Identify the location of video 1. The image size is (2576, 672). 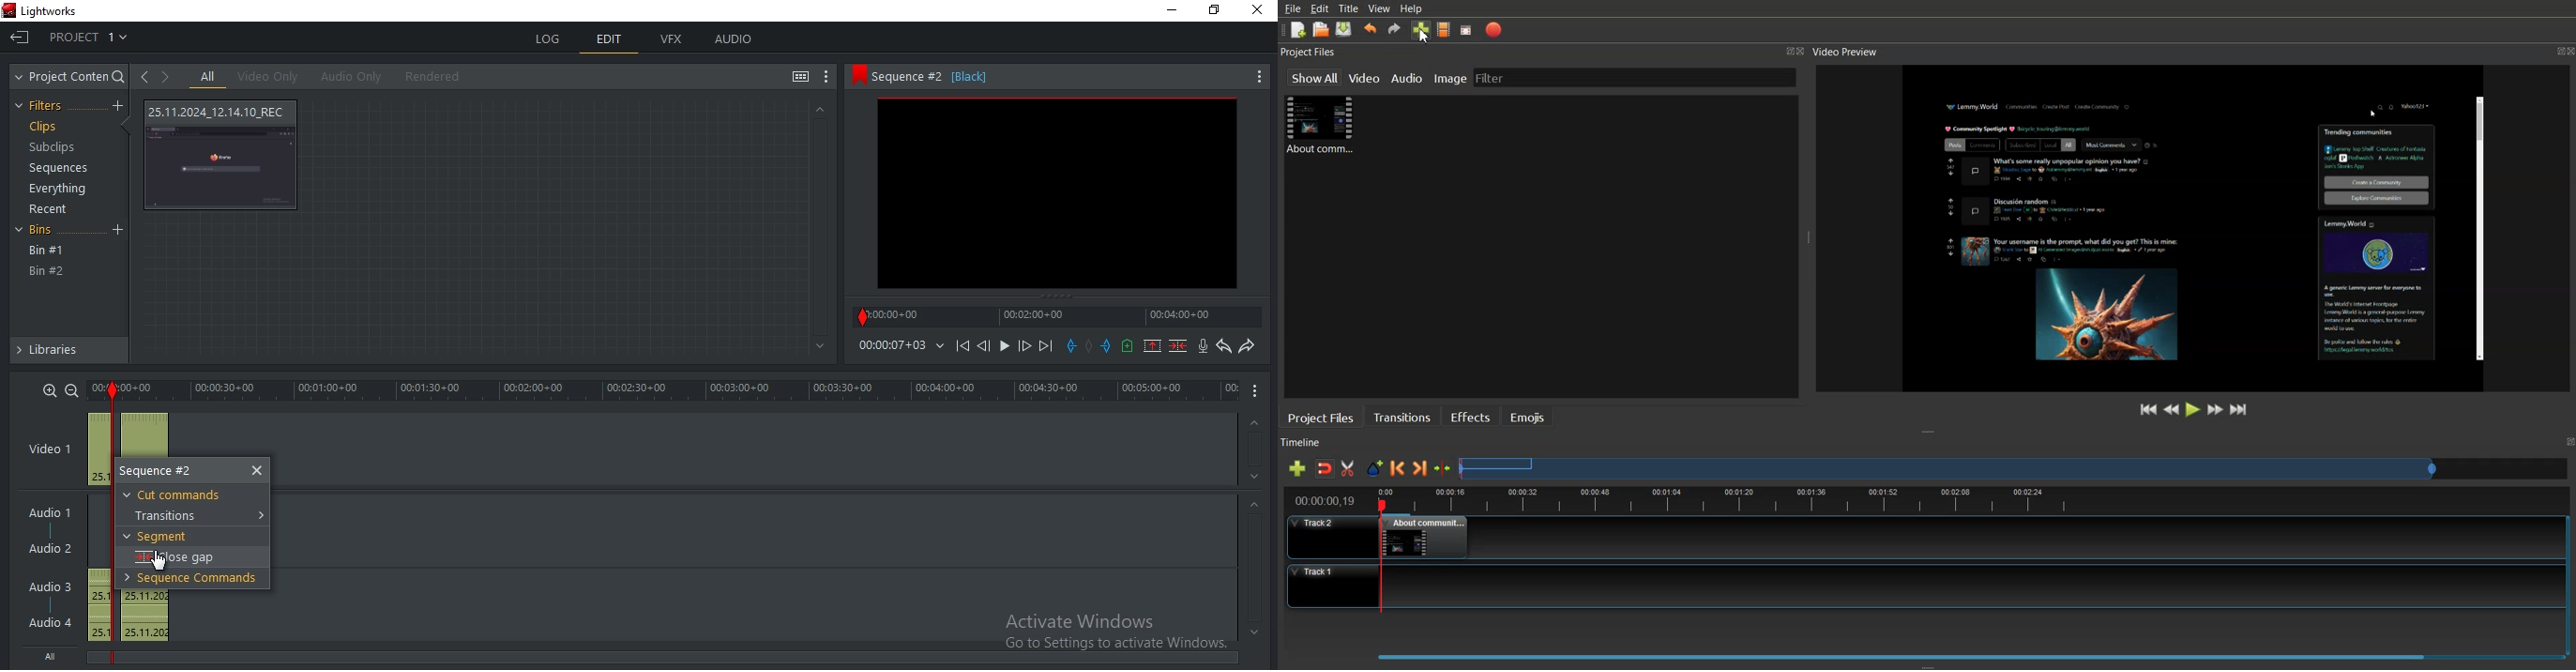
(50, 447).